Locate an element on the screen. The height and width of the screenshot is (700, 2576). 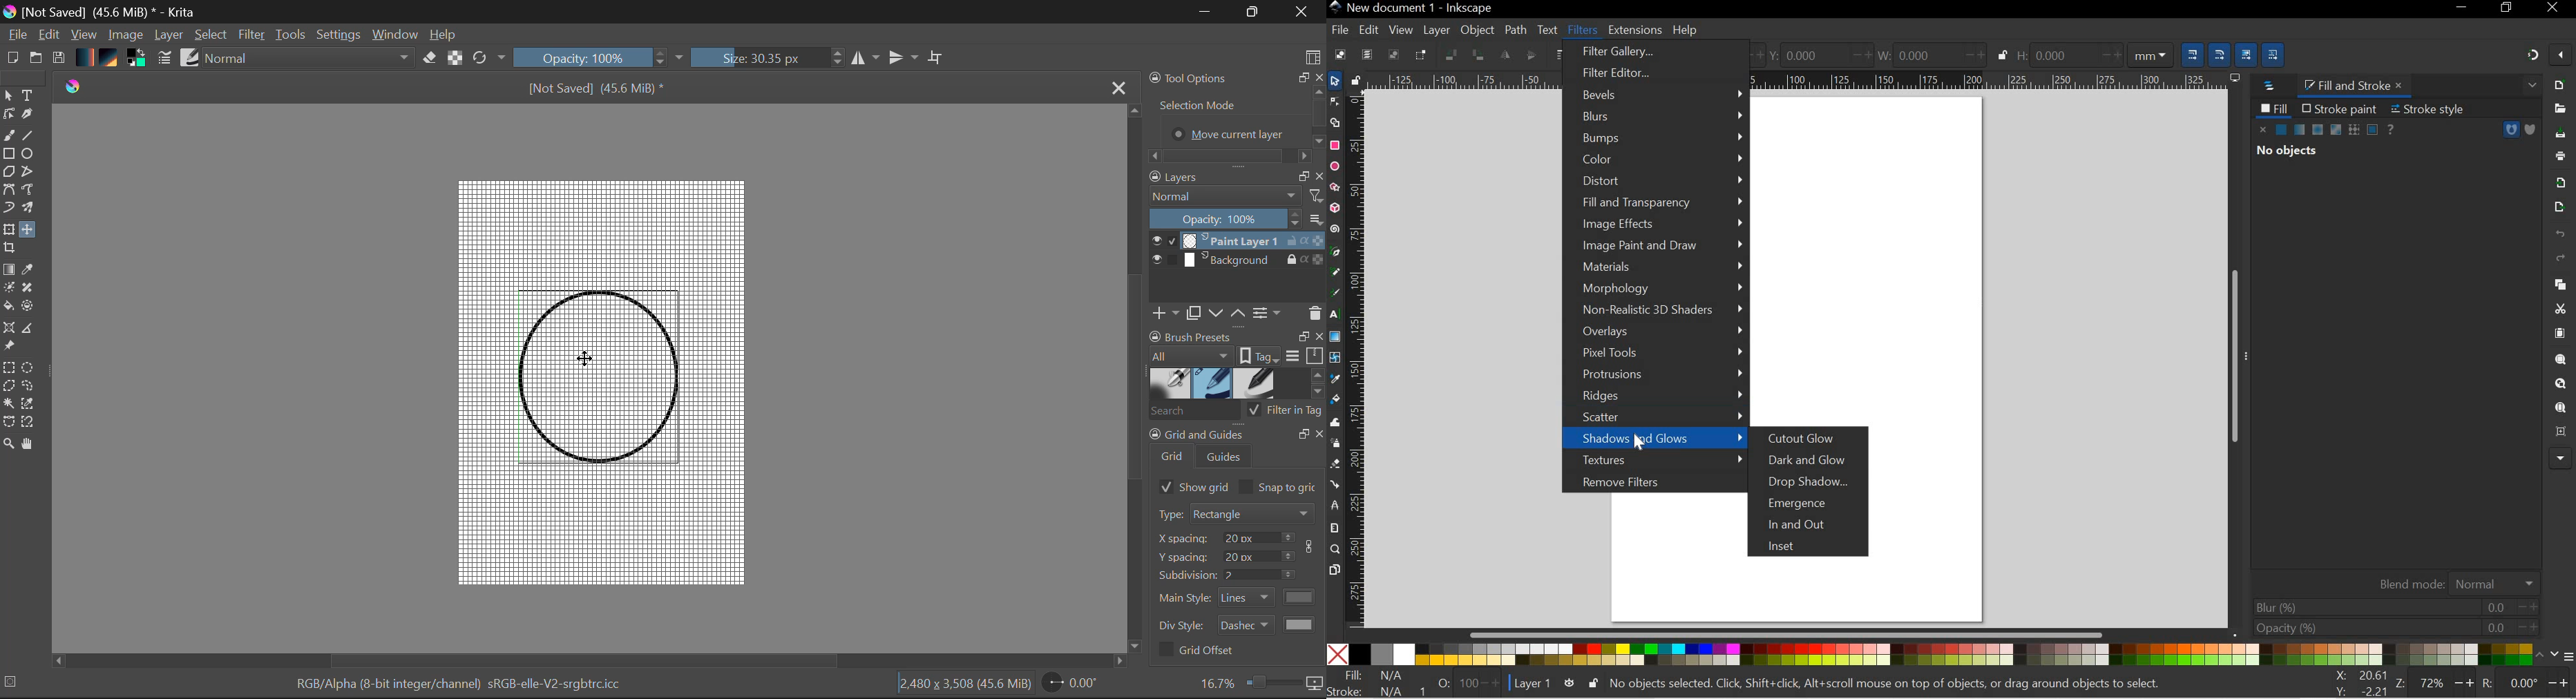
Color Information is located at coordinates (466, 687).